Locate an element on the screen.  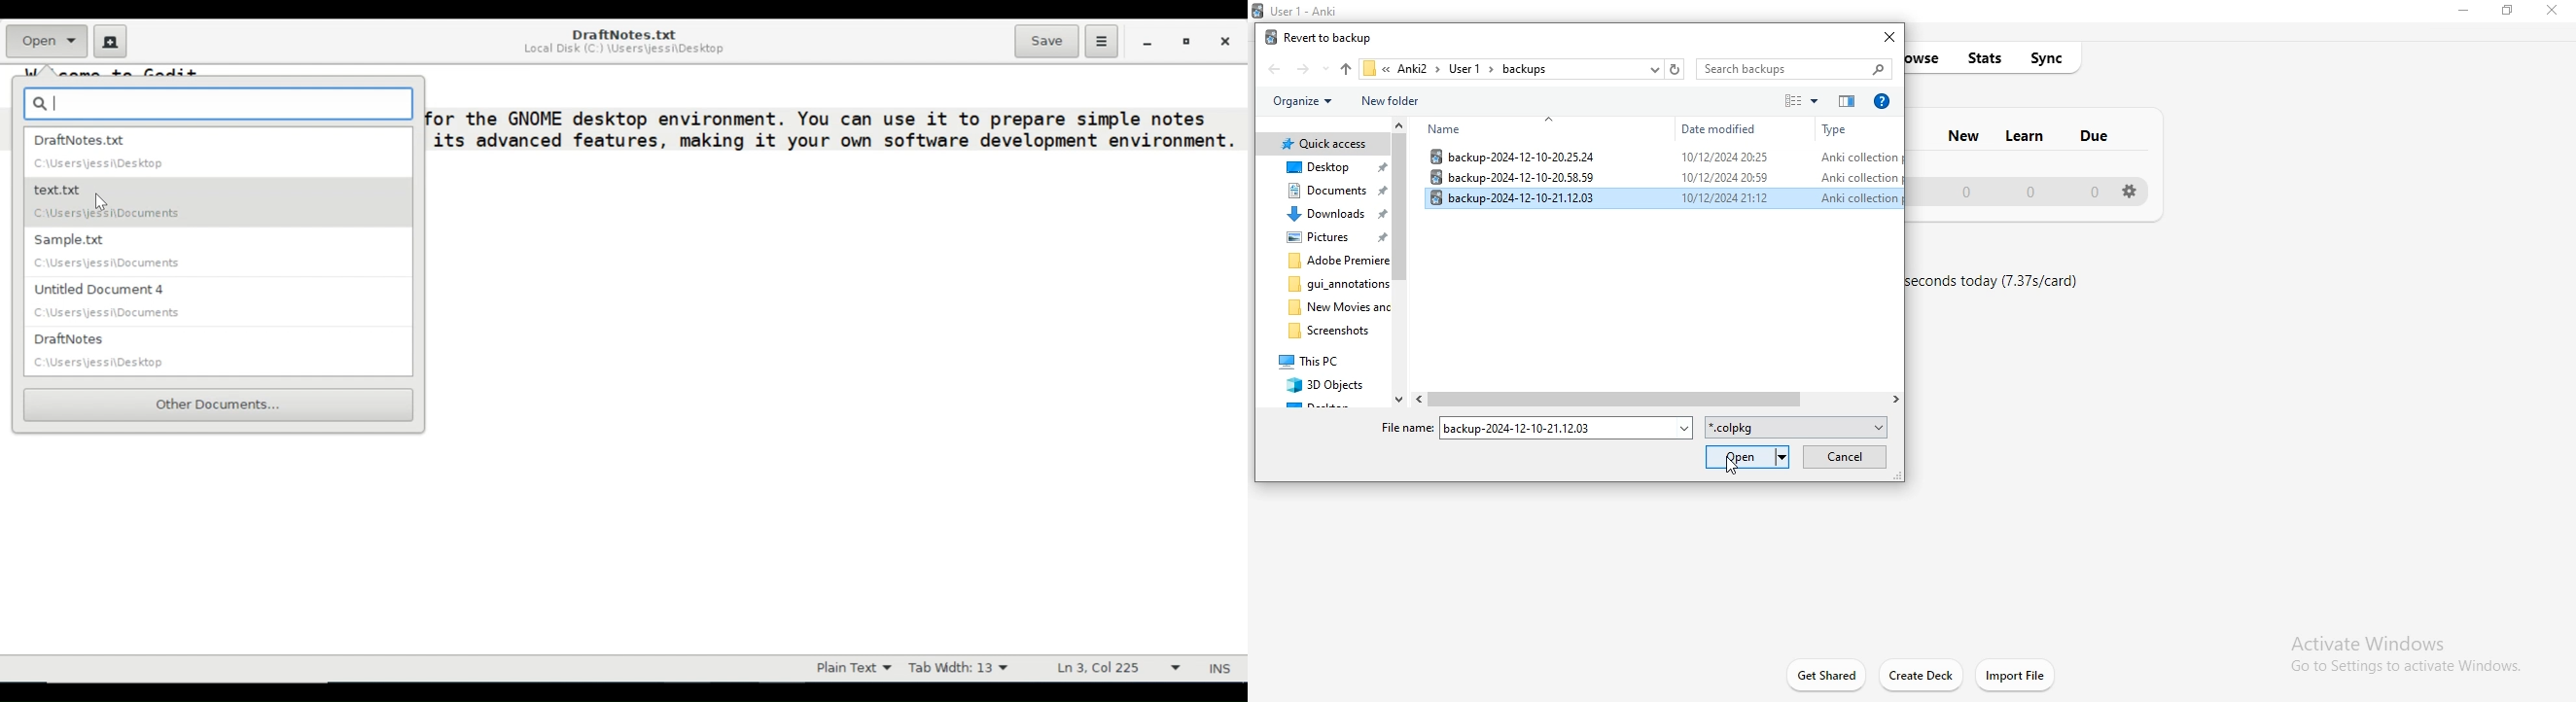
file path is located at coordinates (1521, 68).